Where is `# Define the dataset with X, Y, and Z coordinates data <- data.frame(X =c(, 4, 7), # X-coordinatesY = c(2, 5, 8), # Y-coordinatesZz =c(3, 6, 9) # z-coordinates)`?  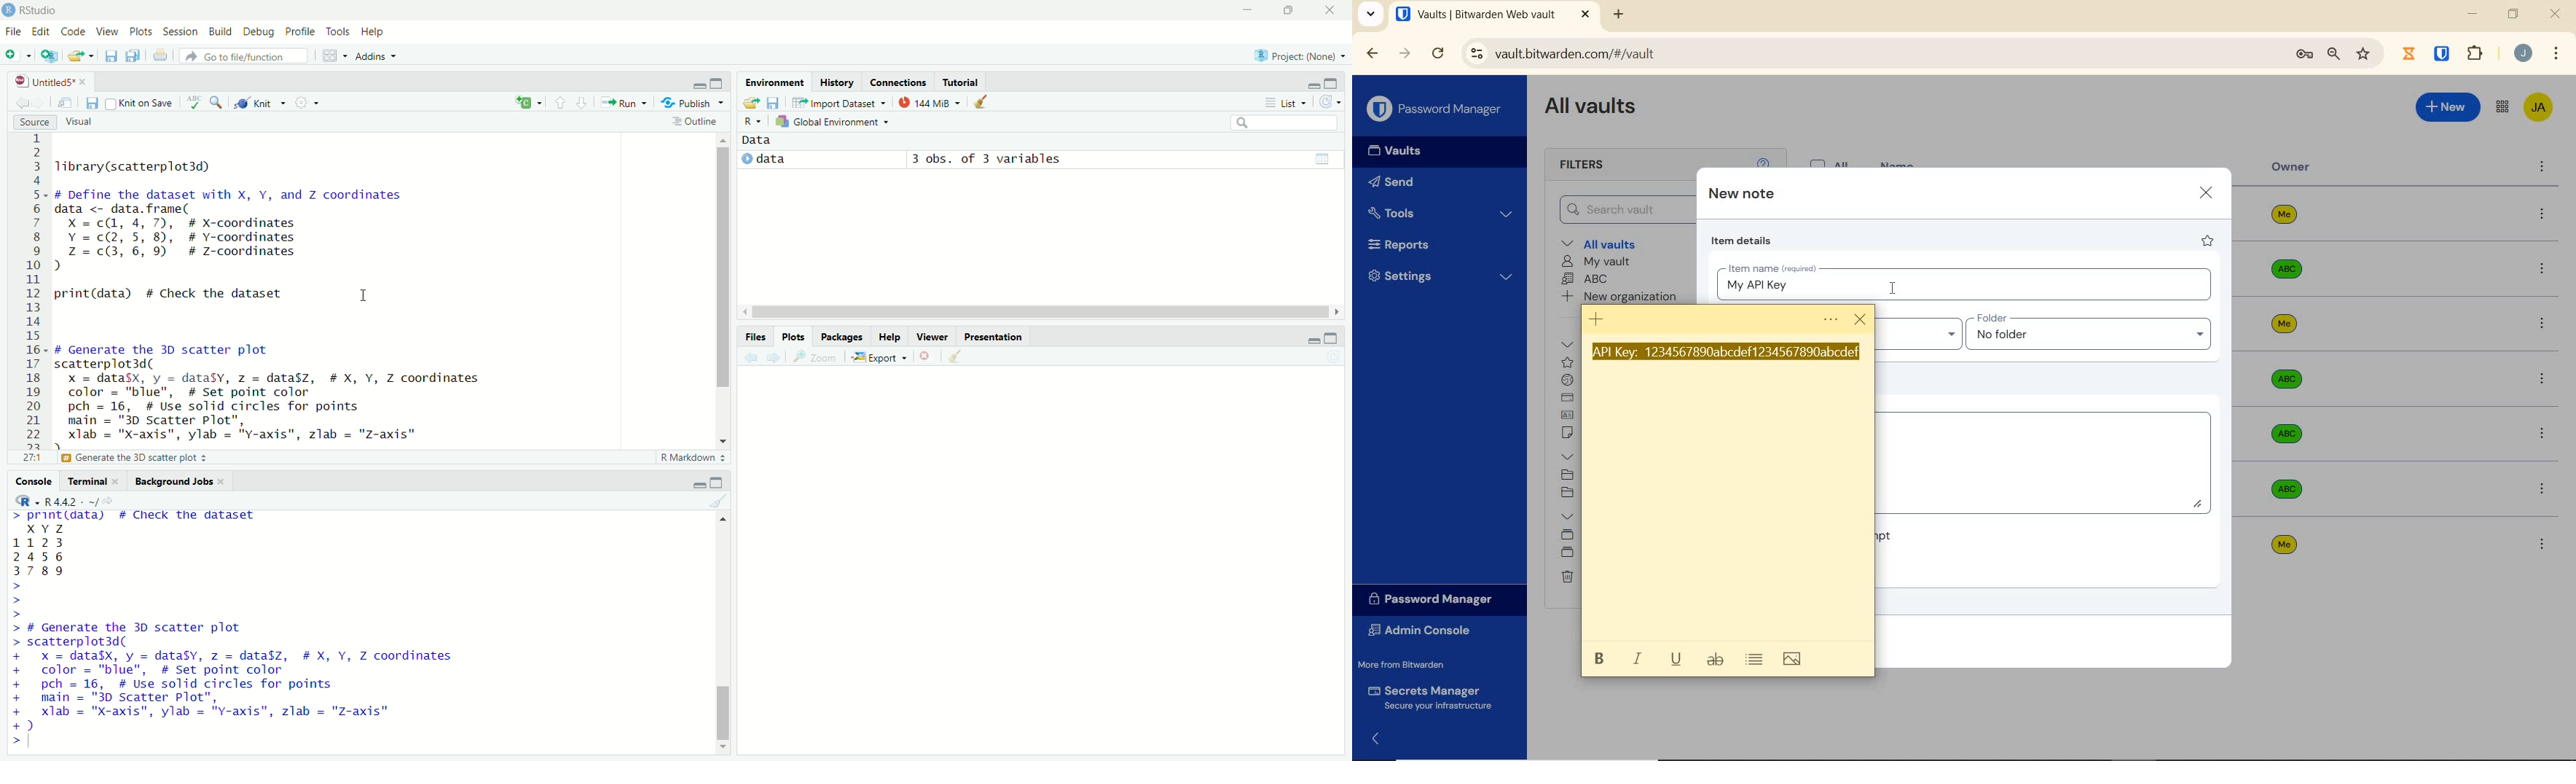 # Define the dataset with X, Y, and Z coordinates data <- data.frame(X =c(, 4, 7), # X-coordinatesY = c(2, 5, 8), # Y-coordinatesZz =c(3, 6, 9) # z-coordinates) is located at coordinates (238, 230).